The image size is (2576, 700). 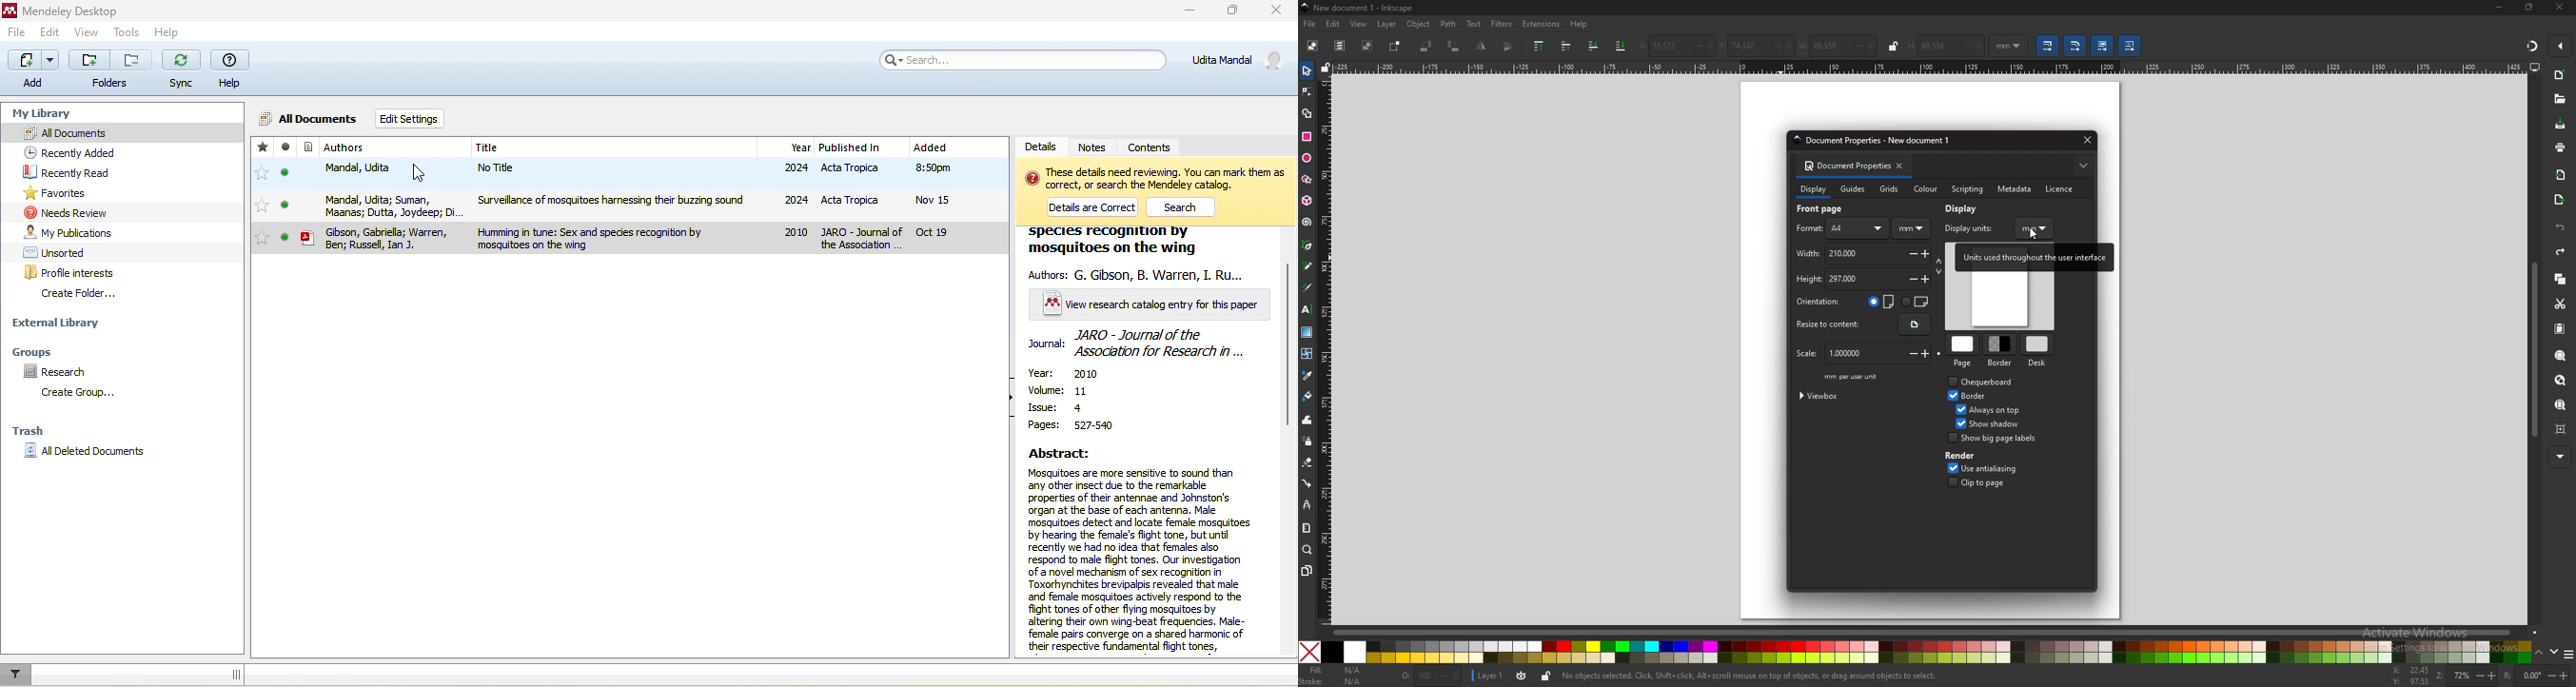 I want to click on zoom centre page, so click(x=2562, y=429).